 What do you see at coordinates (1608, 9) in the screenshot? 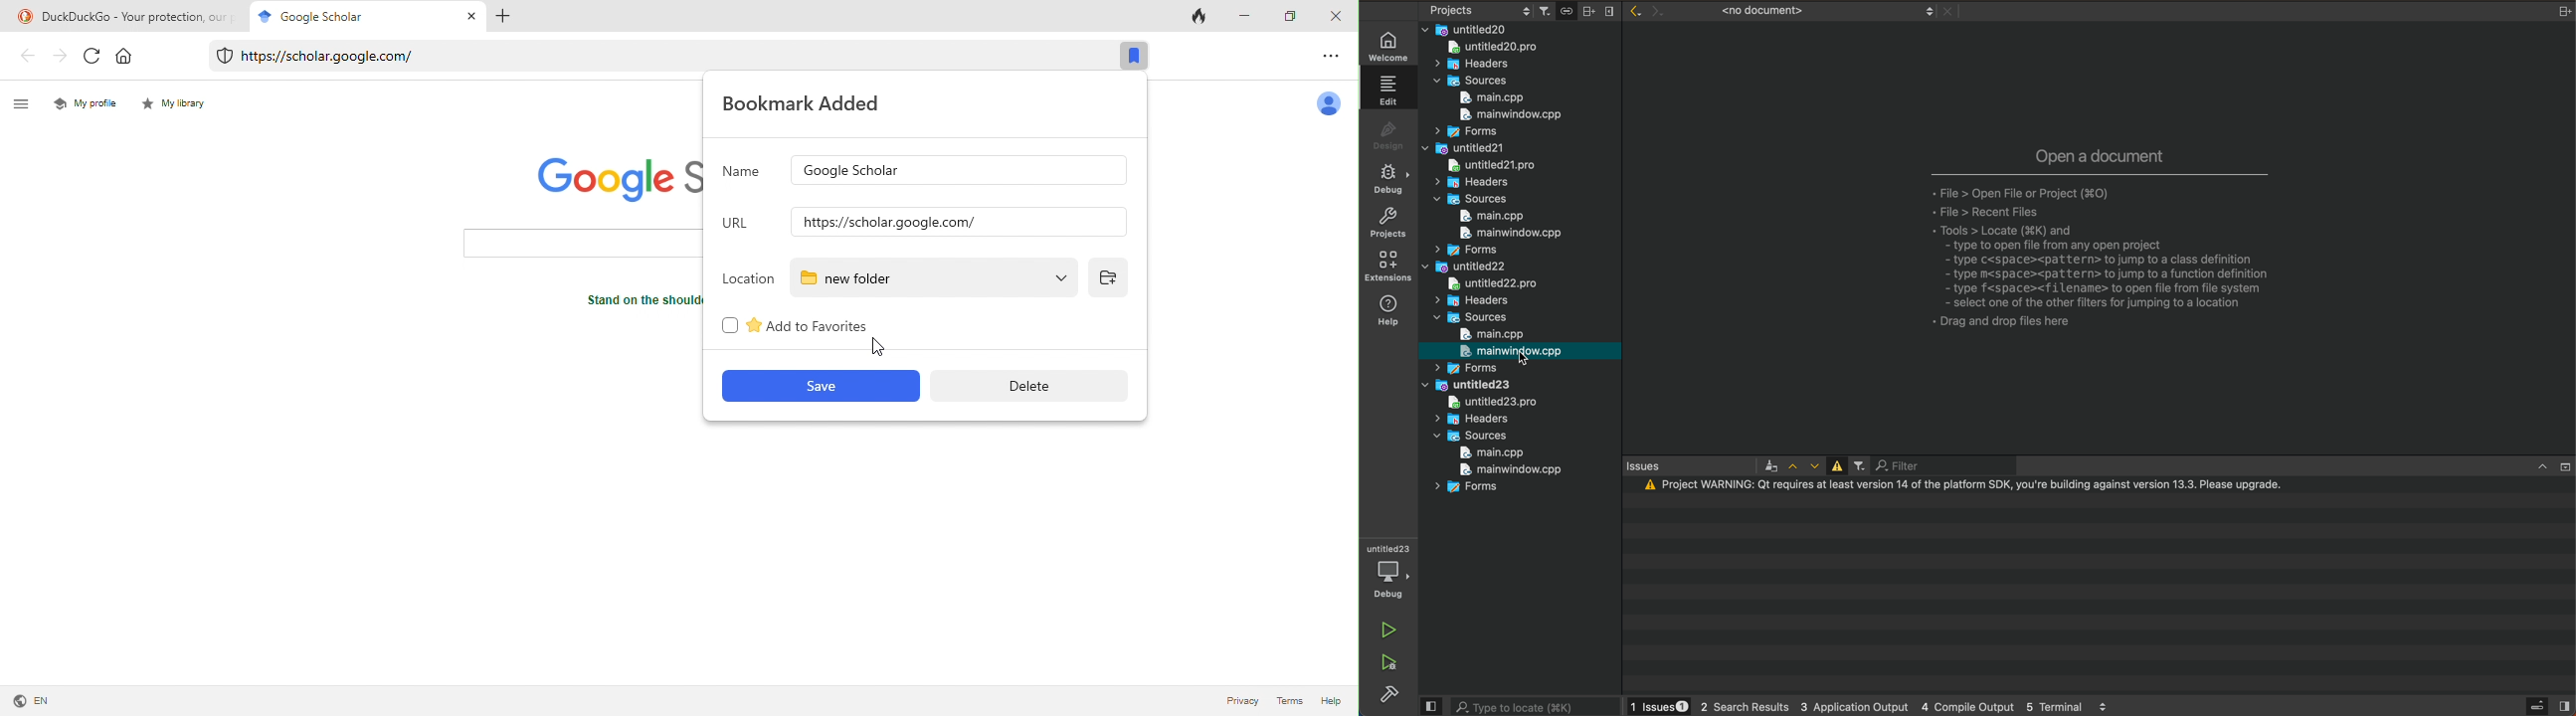
I see `split editor vertically` at bounding box center [1608, 9].